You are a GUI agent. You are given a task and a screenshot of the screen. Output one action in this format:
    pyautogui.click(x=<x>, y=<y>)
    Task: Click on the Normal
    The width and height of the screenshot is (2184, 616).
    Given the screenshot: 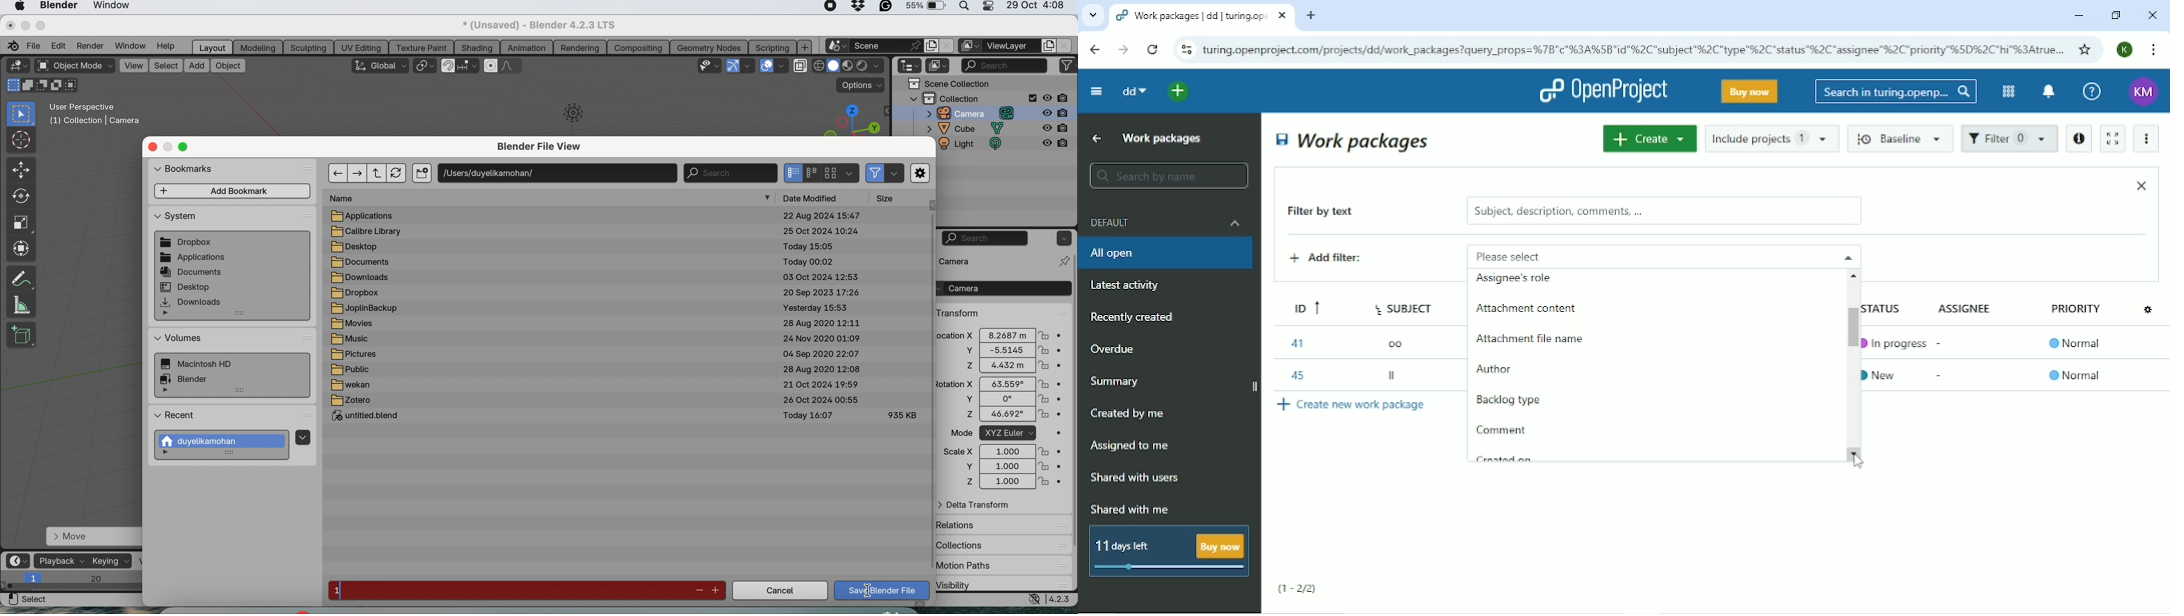 What is the action you would take?
    pyautogui.click(x=2075, y=375)
    